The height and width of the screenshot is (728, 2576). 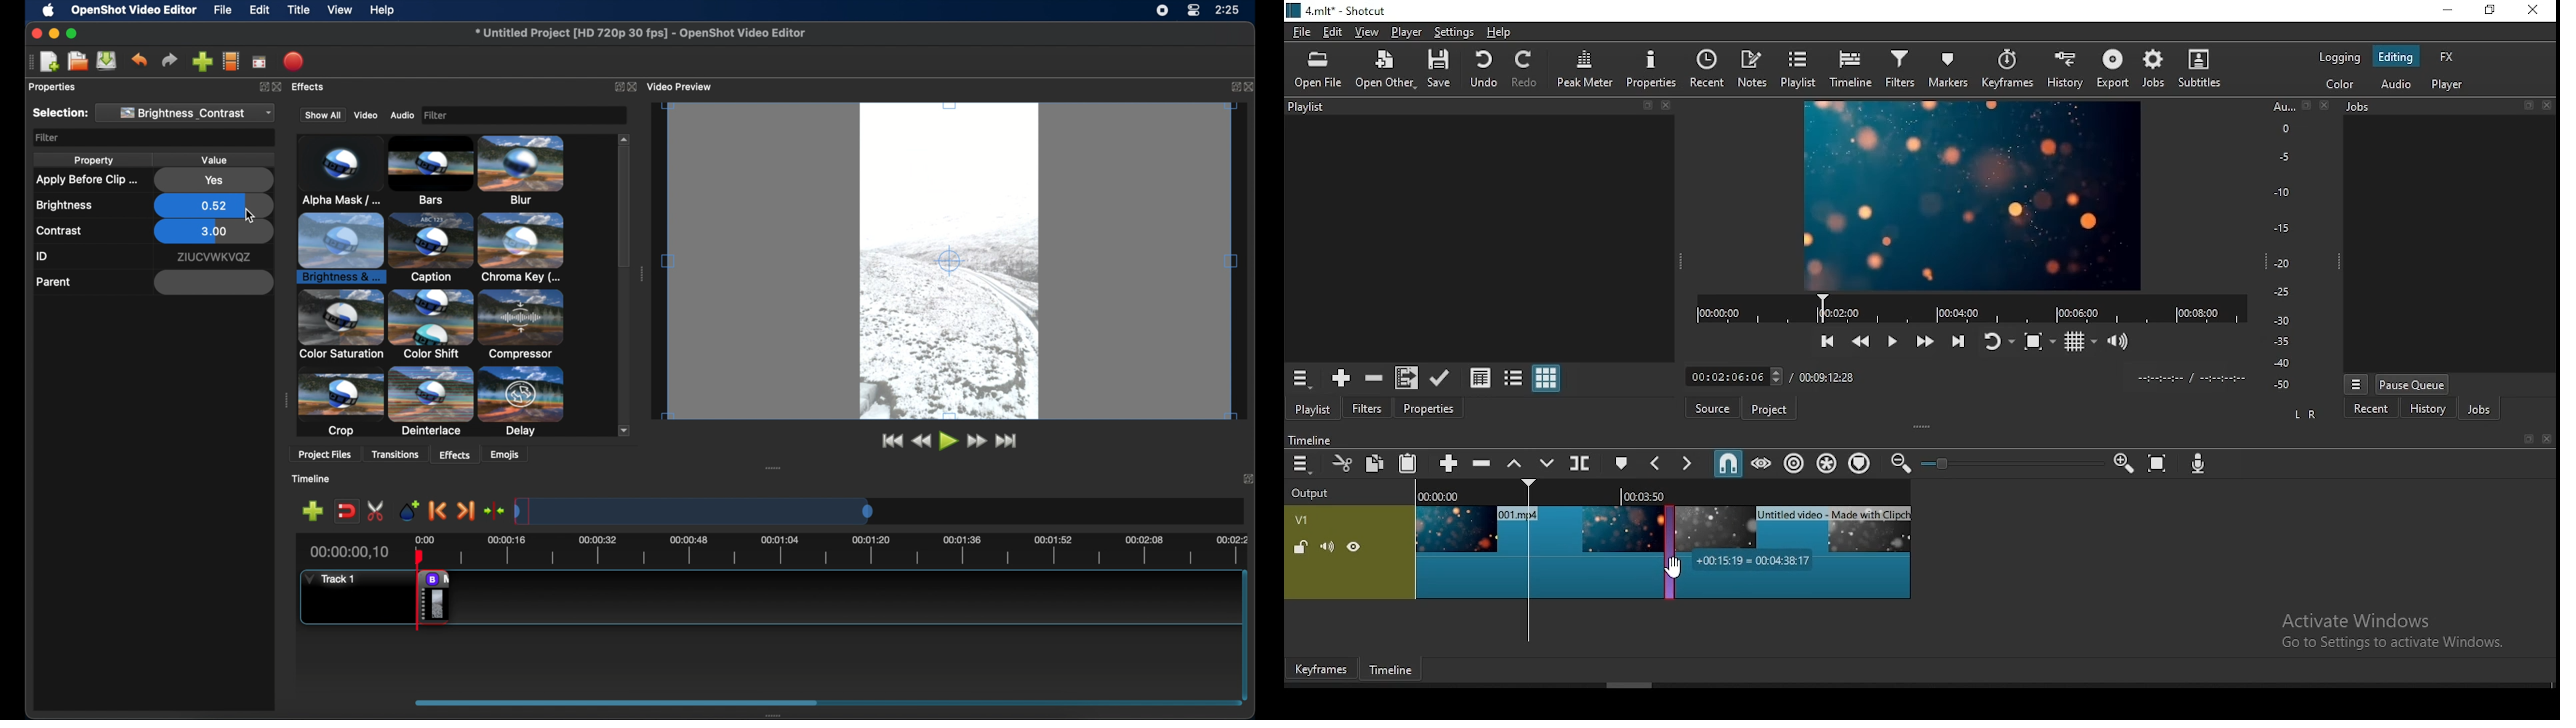 I want to click on play quickly backwards, so click(x=1859, y=339).